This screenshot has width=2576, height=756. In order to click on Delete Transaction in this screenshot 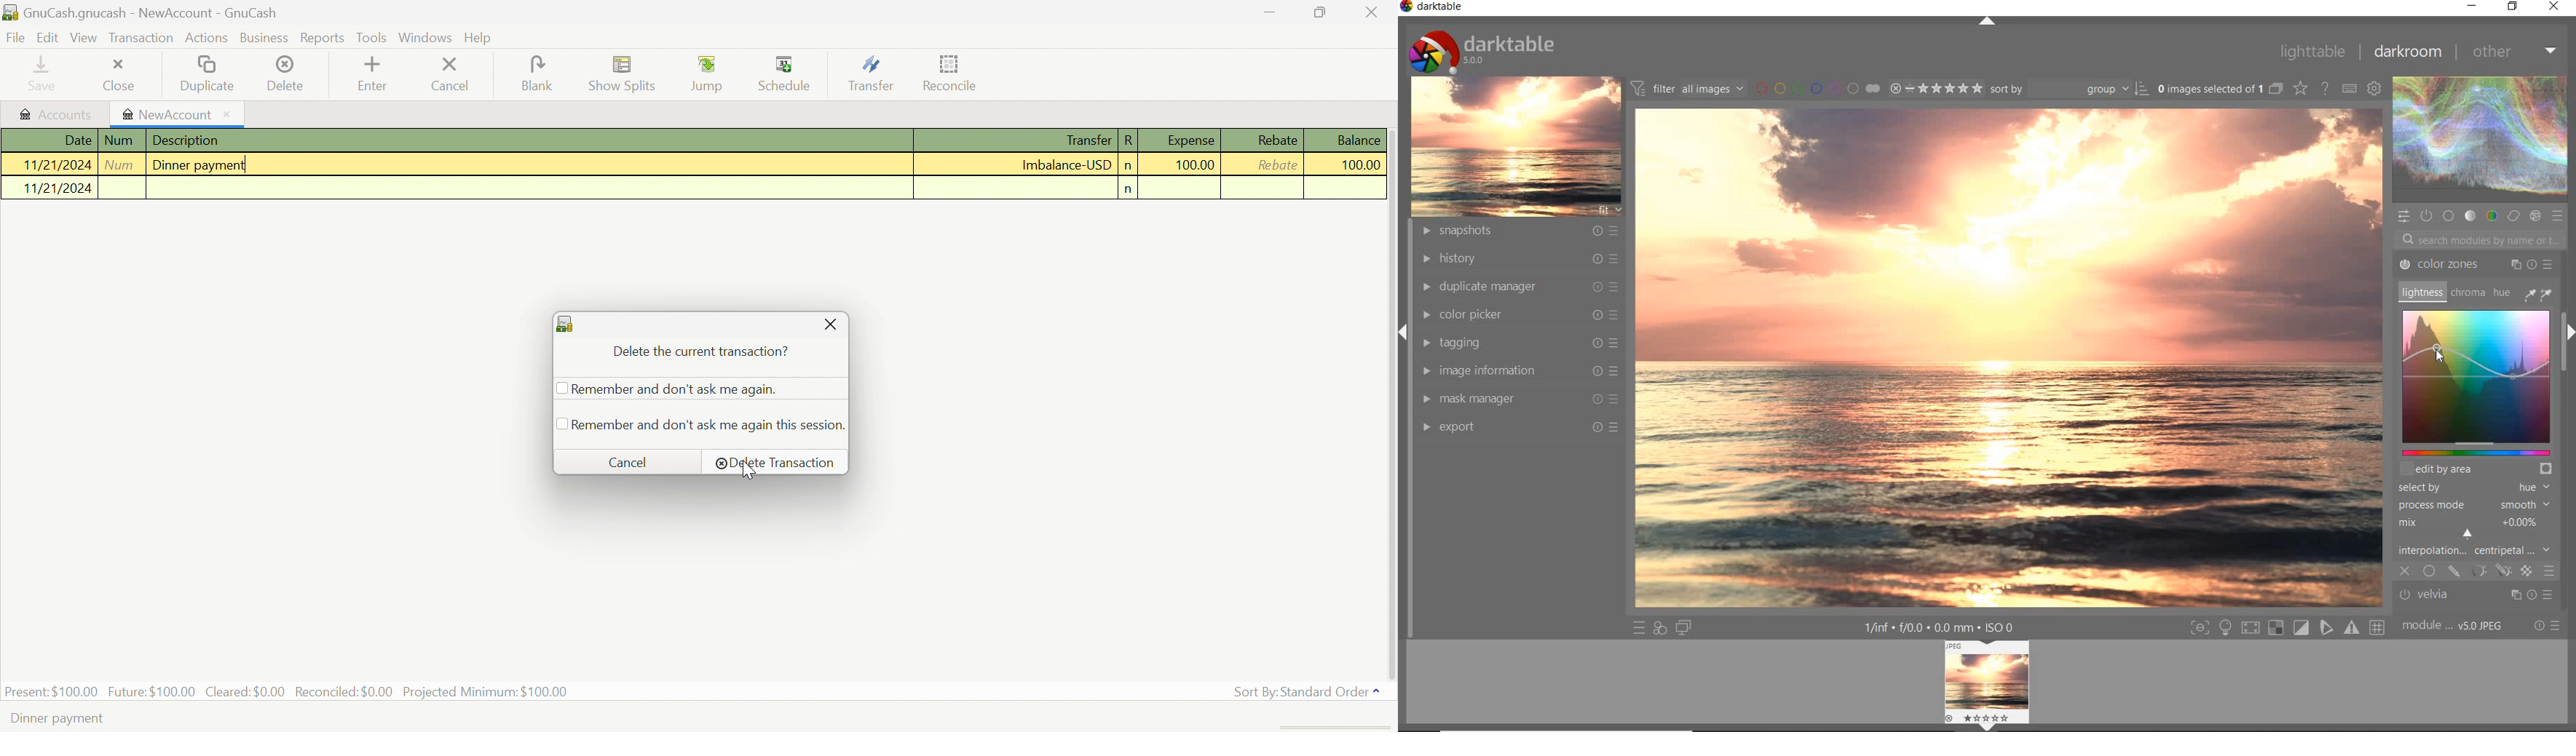, I will do `click(776, 462)`.